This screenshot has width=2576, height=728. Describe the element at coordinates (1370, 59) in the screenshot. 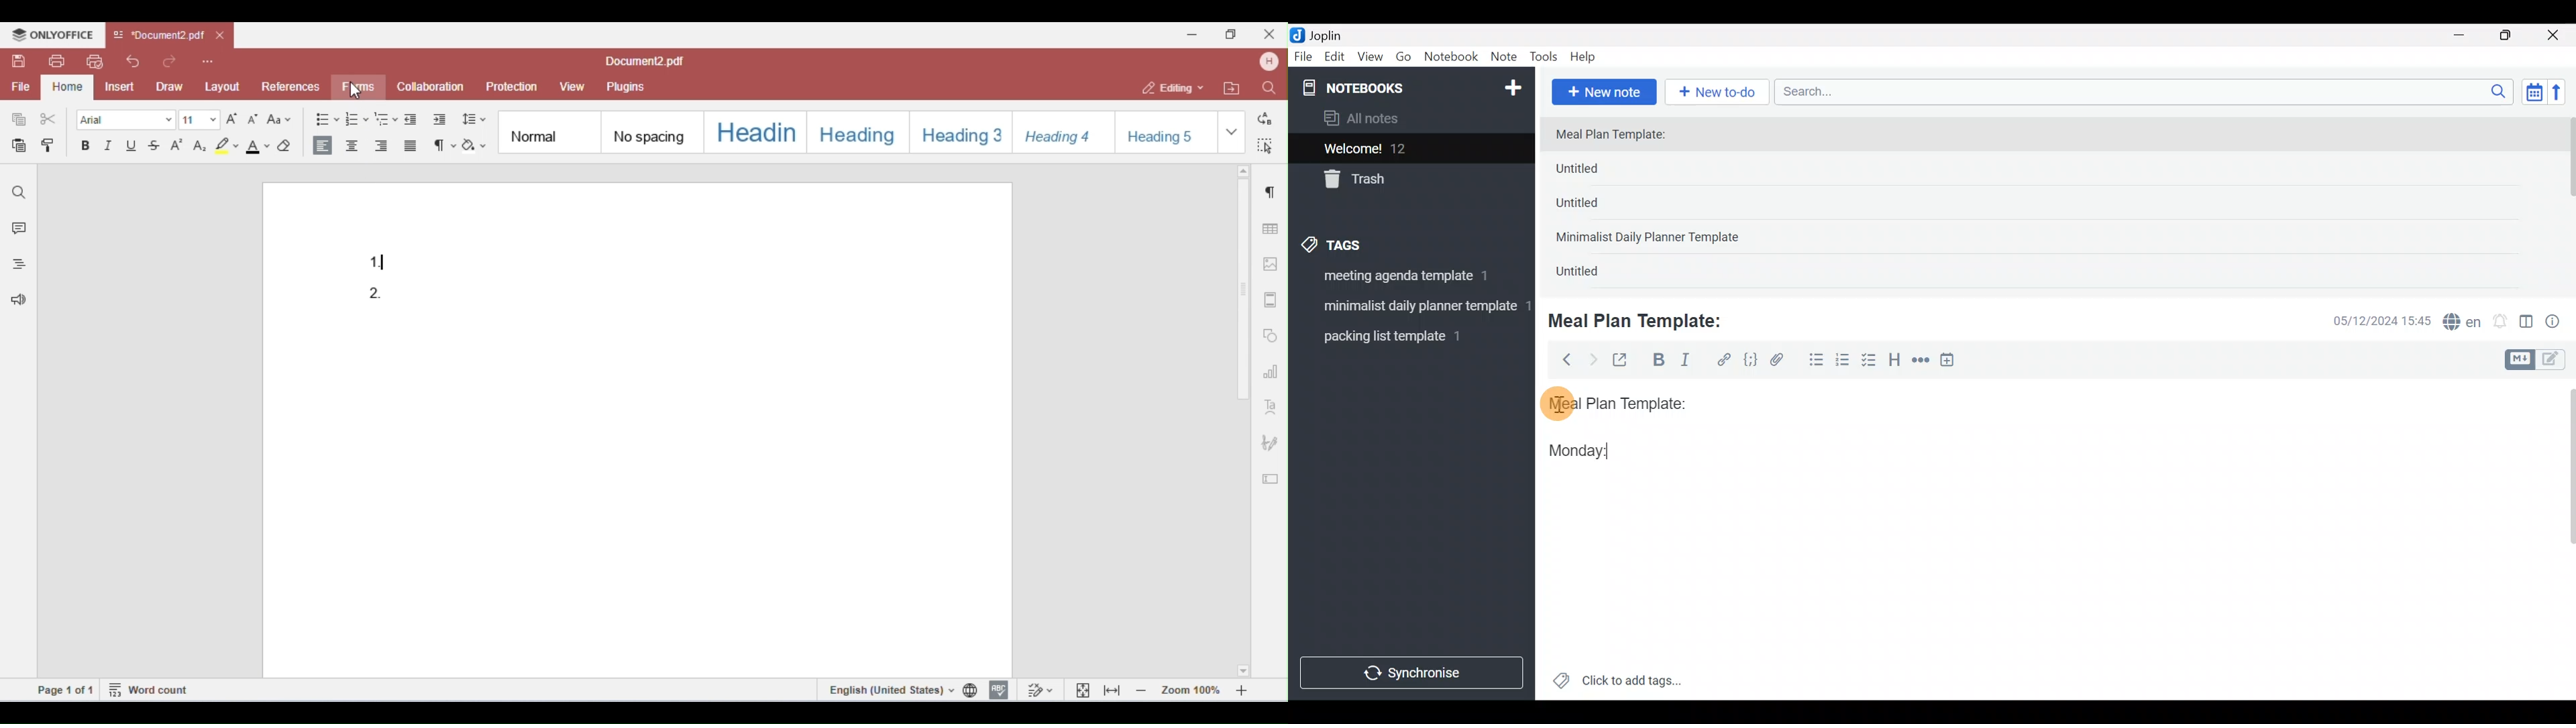

I see `View` at that location.